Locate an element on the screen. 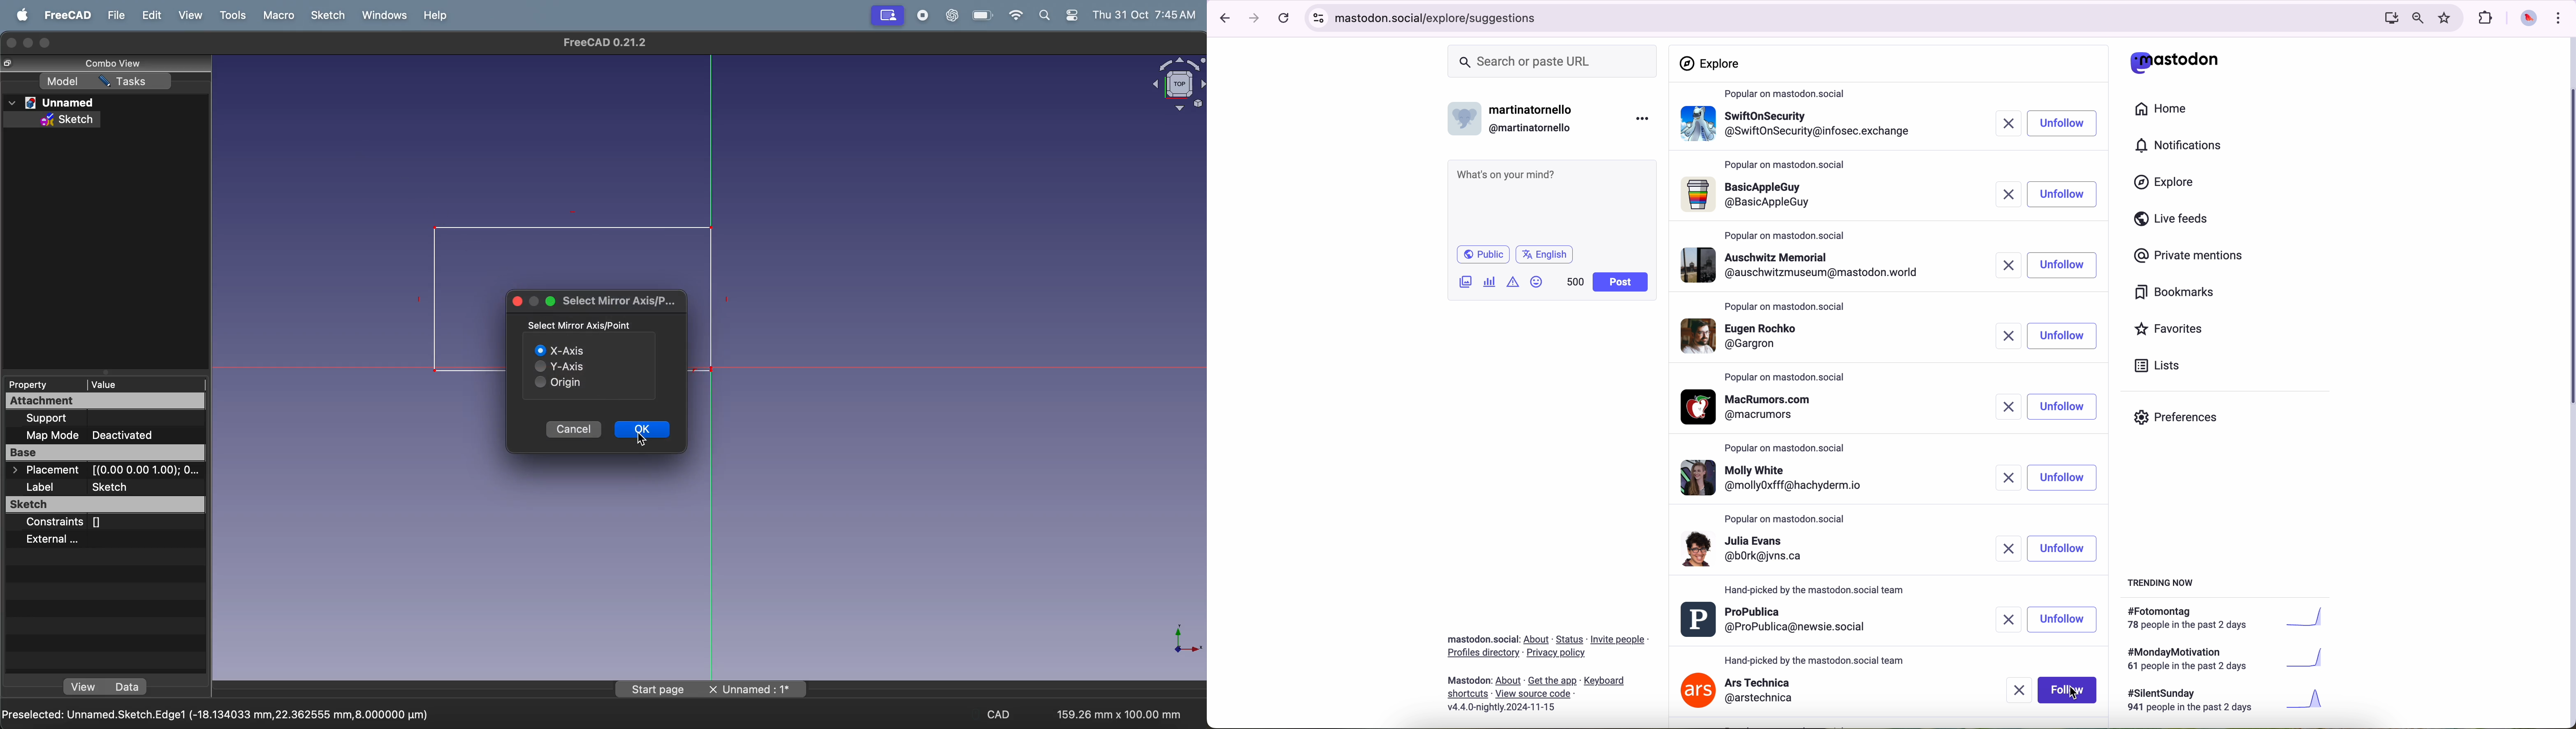  remove is located at coordinates (2004, 617).